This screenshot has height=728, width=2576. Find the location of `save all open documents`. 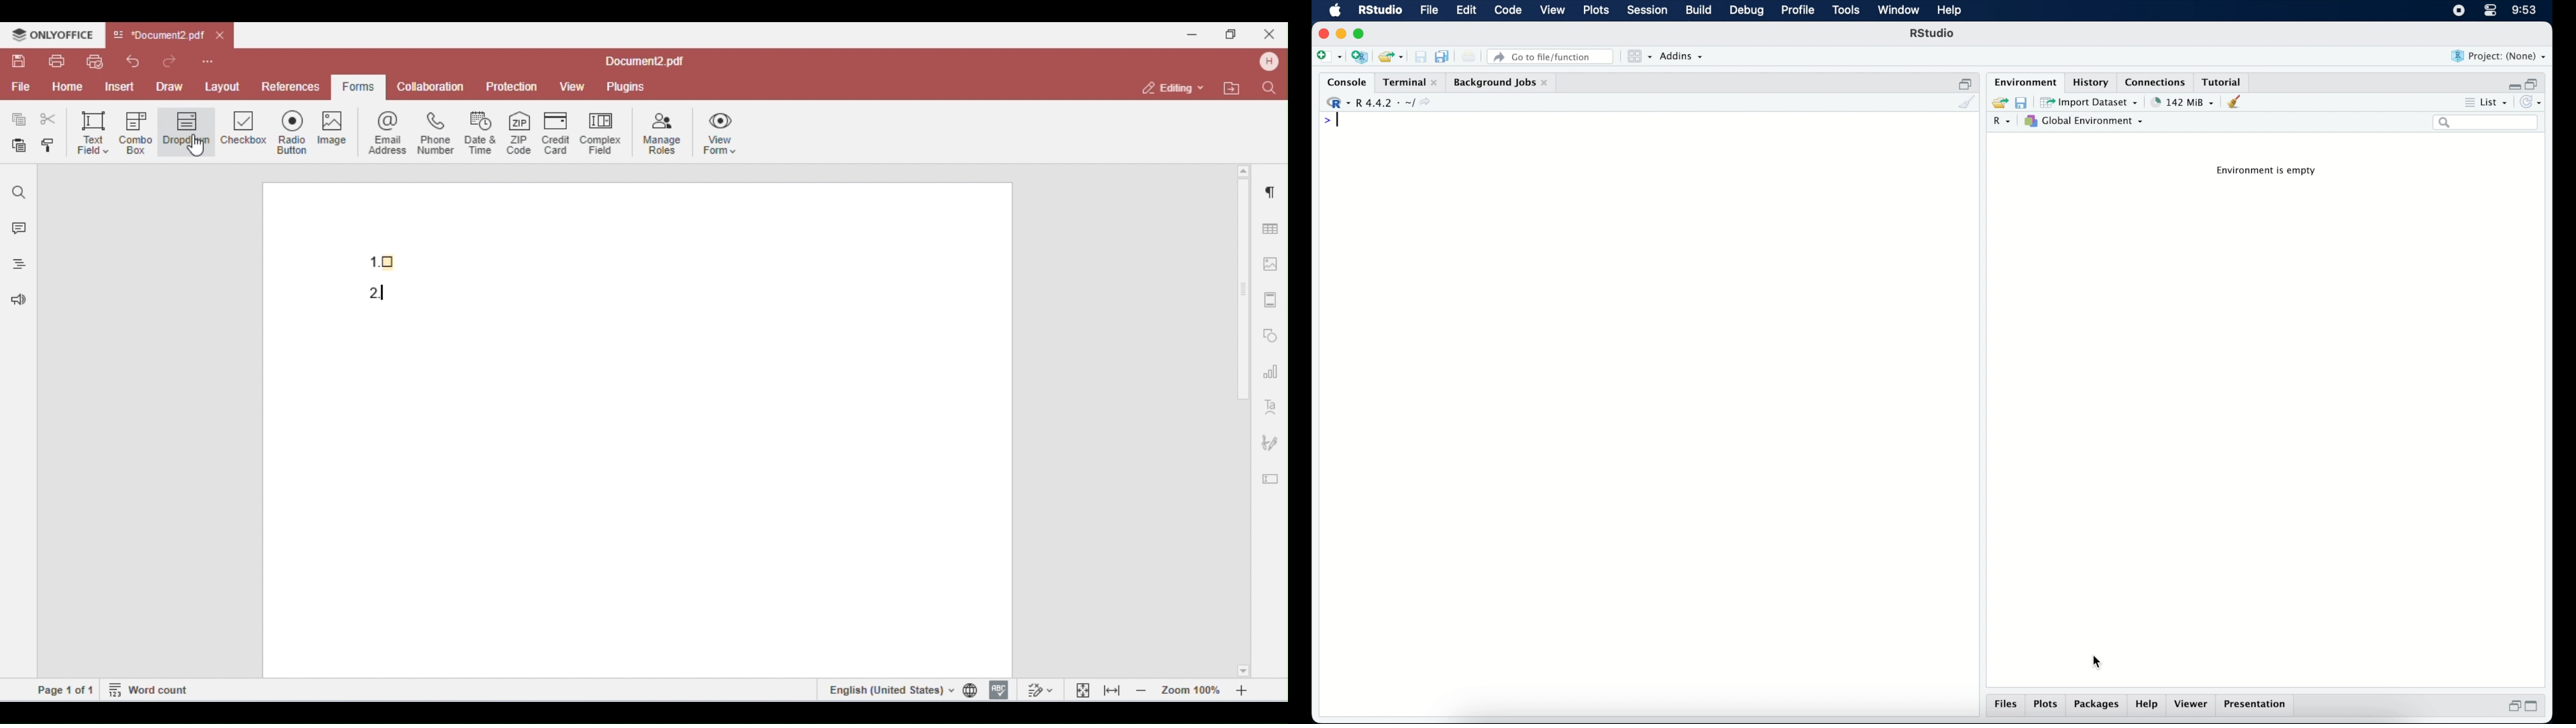

save all open documents is located at coordinates (1442, 55).